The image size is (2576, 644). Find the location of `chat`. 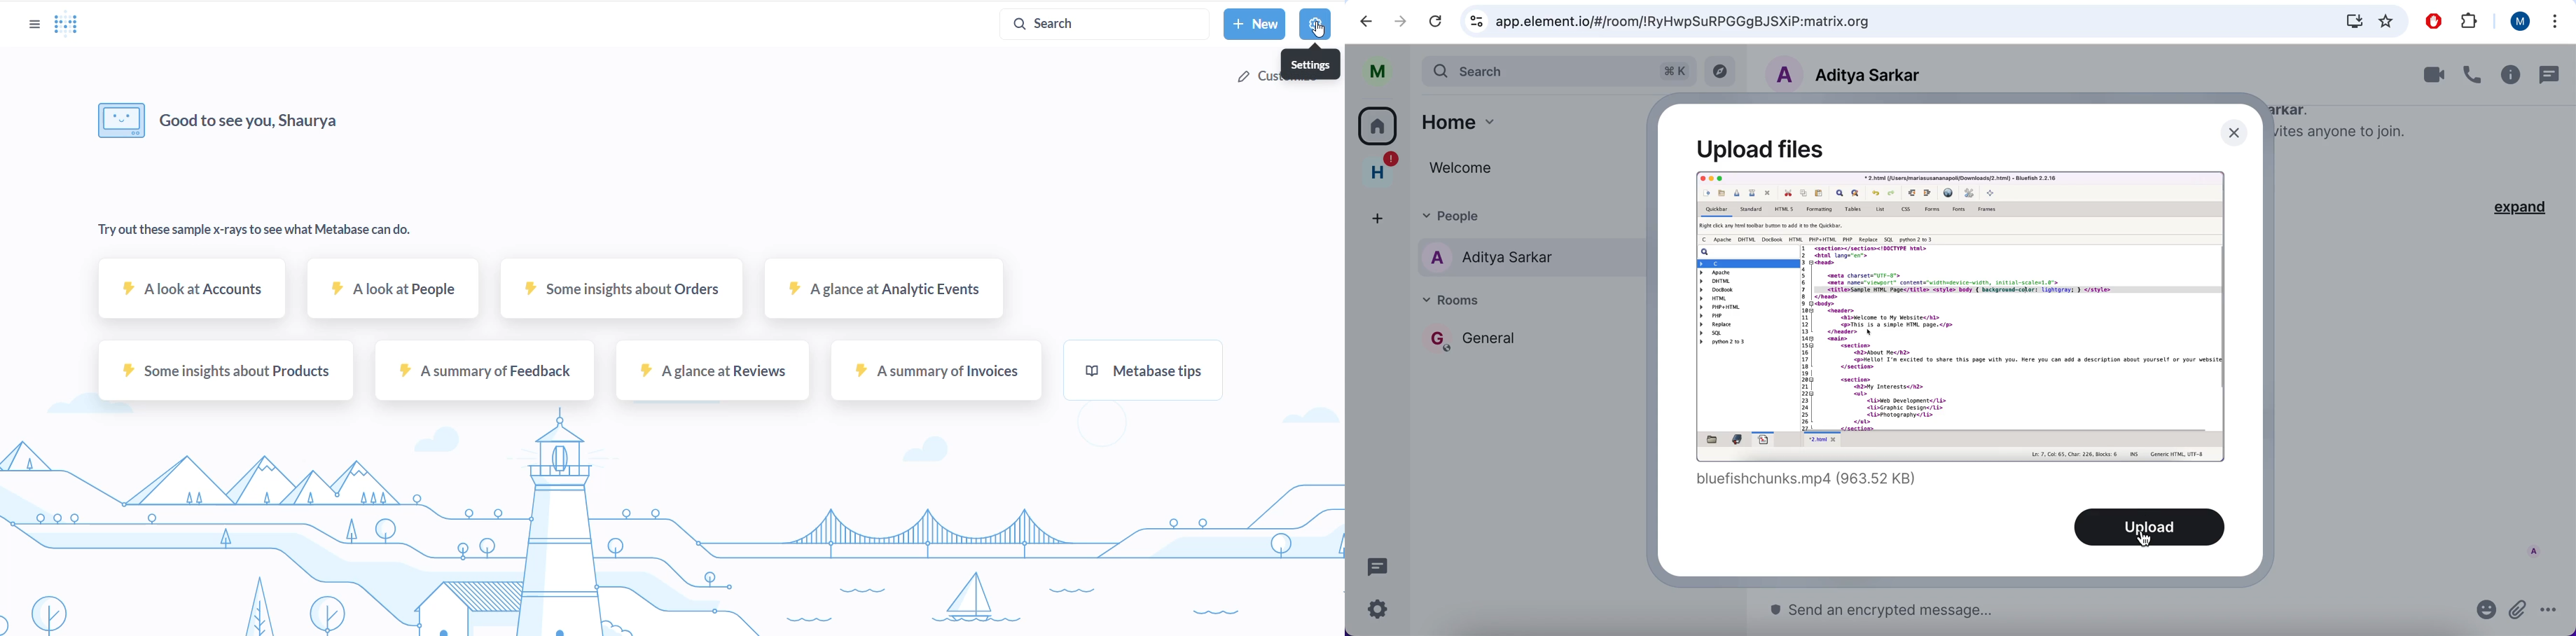

chat is located at coordinates (1381, 568).